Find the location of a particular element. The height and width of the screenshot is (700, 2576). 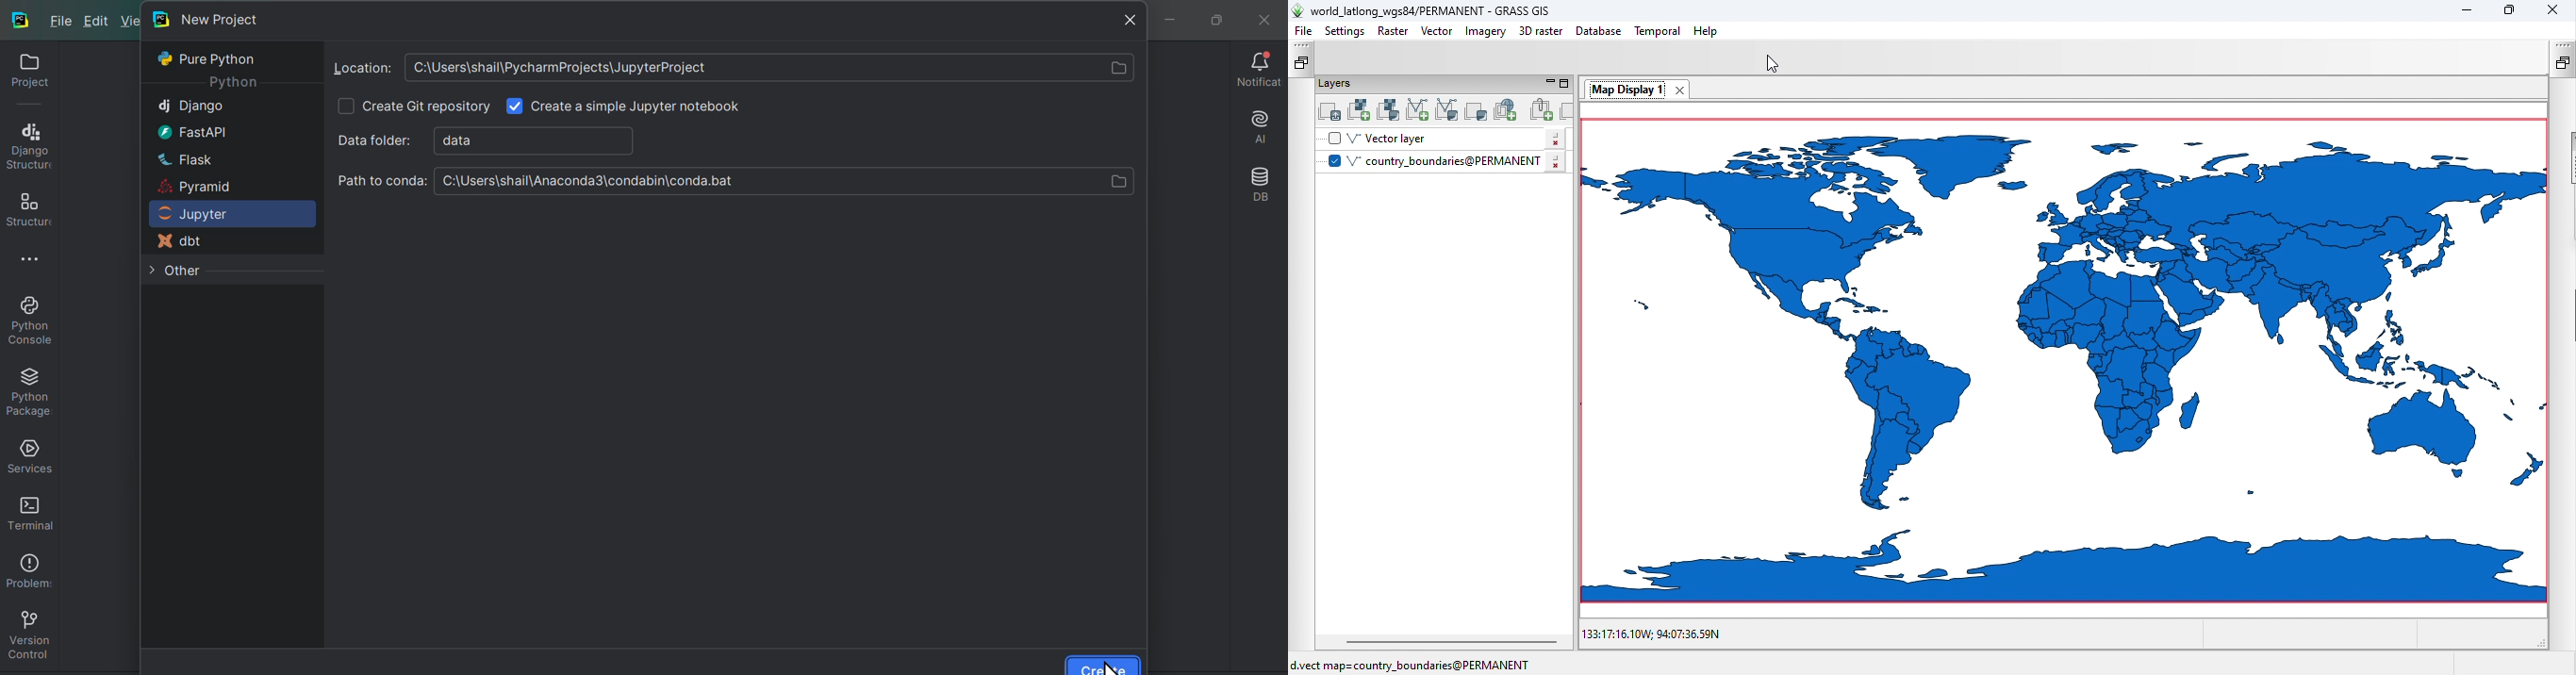

Fast api is located at coordinates (188, 131).